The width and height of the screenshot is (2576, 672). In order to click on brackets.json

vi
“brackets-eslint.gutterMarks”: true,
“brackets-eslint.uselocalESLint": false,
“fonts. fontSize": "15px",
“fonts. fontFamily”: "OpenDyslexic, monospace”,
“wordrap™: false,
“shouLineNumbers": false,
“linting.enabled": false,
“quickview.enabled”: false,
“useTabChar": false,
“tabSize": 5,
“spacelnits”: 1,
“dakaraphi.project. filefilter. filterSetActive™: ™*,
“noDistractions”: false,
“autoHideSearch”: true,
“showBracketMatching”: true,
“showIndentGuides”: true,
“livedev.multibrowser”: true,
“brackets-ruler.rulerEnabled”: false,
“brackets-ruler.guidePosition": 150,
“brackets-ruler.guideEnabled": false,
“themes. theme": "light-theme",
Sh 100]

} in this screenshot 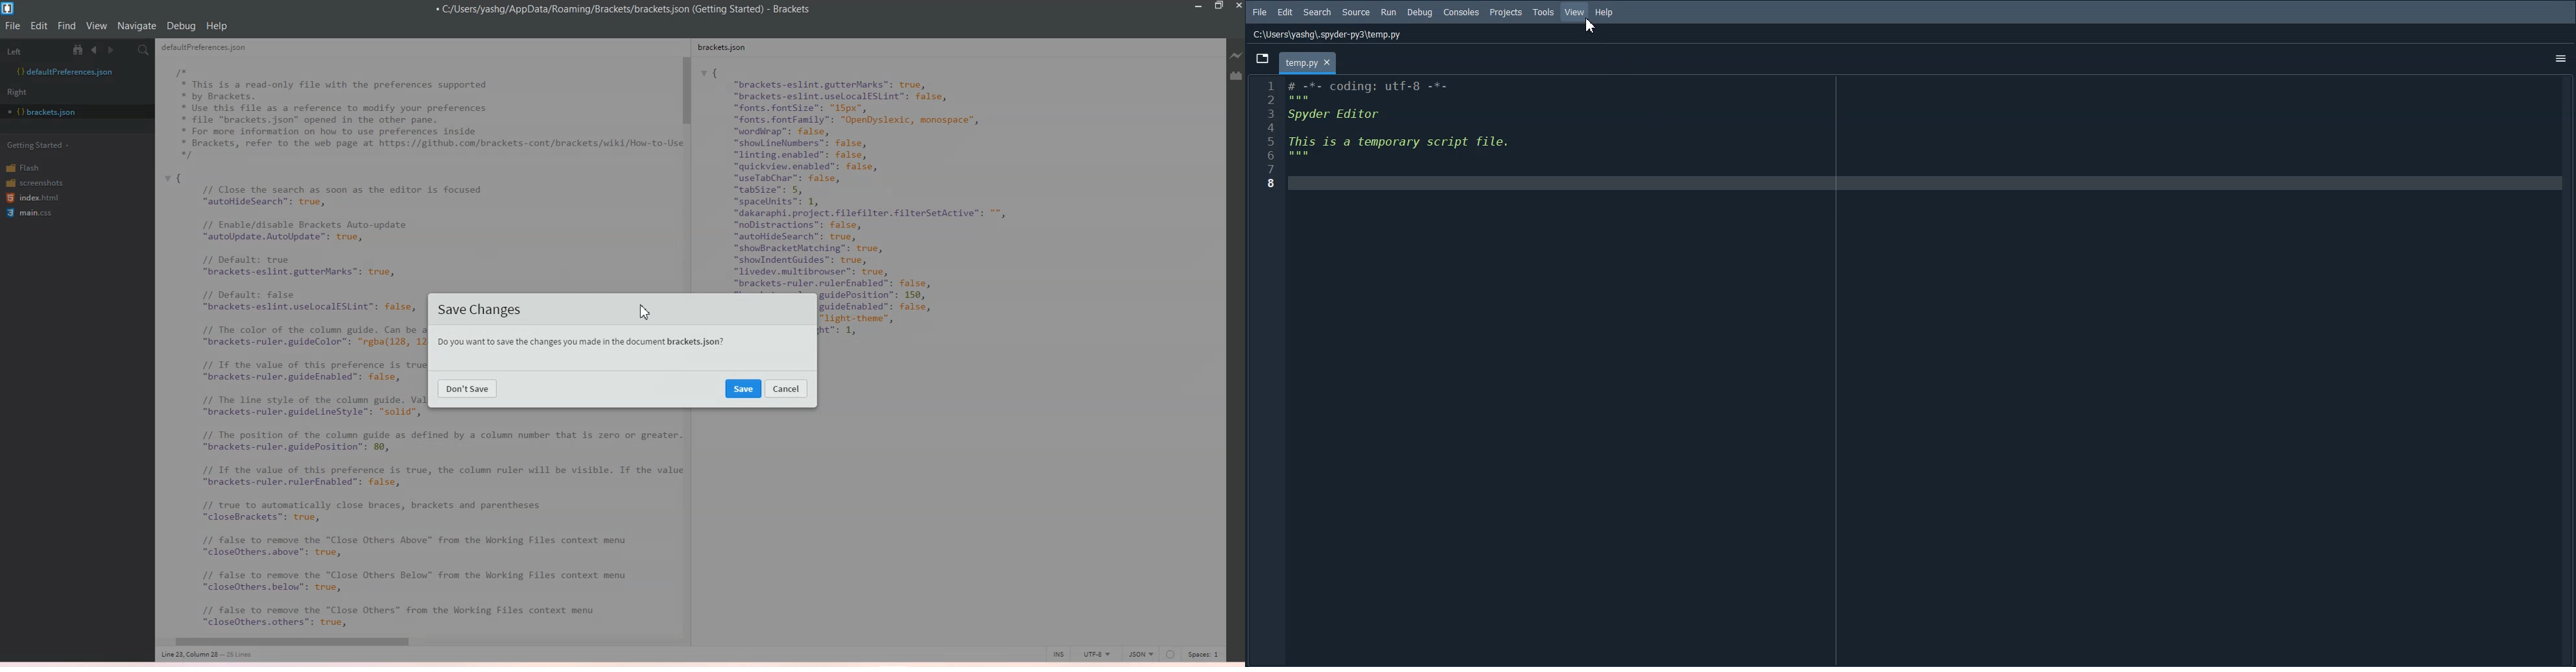, I will do `click(893, 175)`.